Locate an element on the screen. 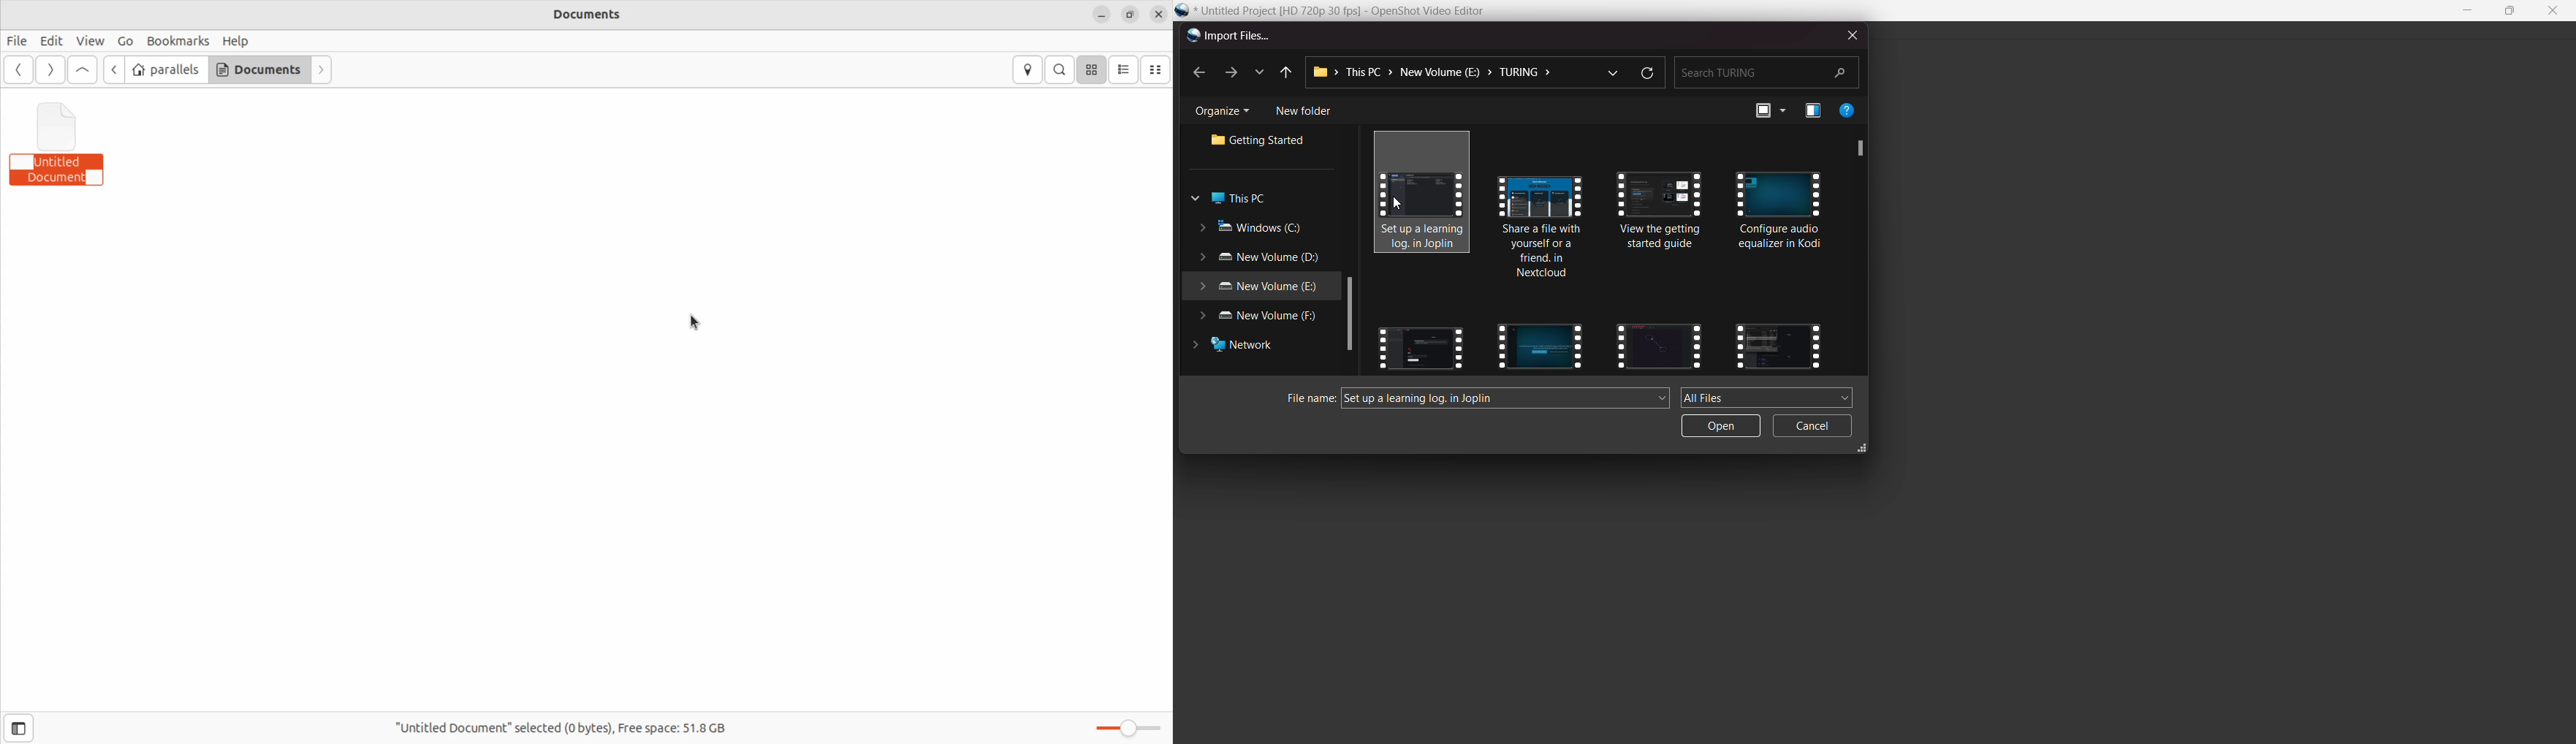 The width and height of the screenshot is (2576, 756). new folder is located at coordinates (1304, 111).